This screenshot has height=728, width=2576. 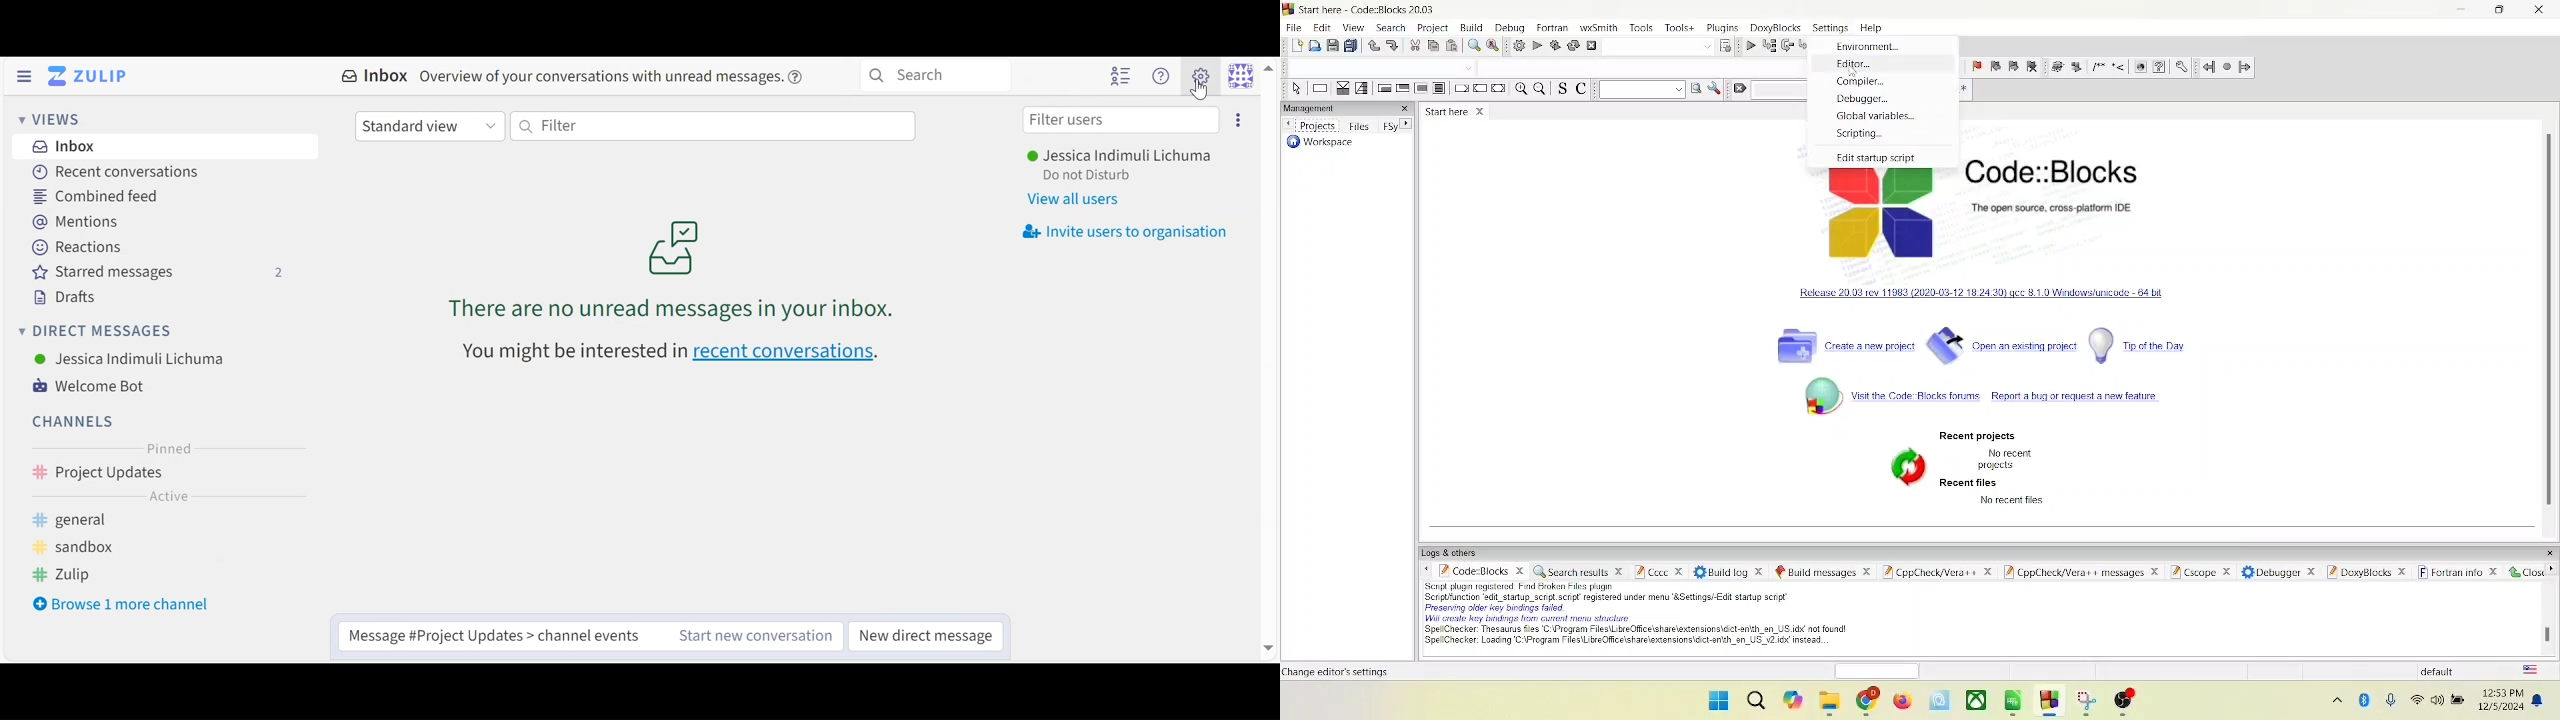 What do you see at coordinates (1723, 28) in the screenshot?
I see `plugins` at bounding box center [1723, 28].